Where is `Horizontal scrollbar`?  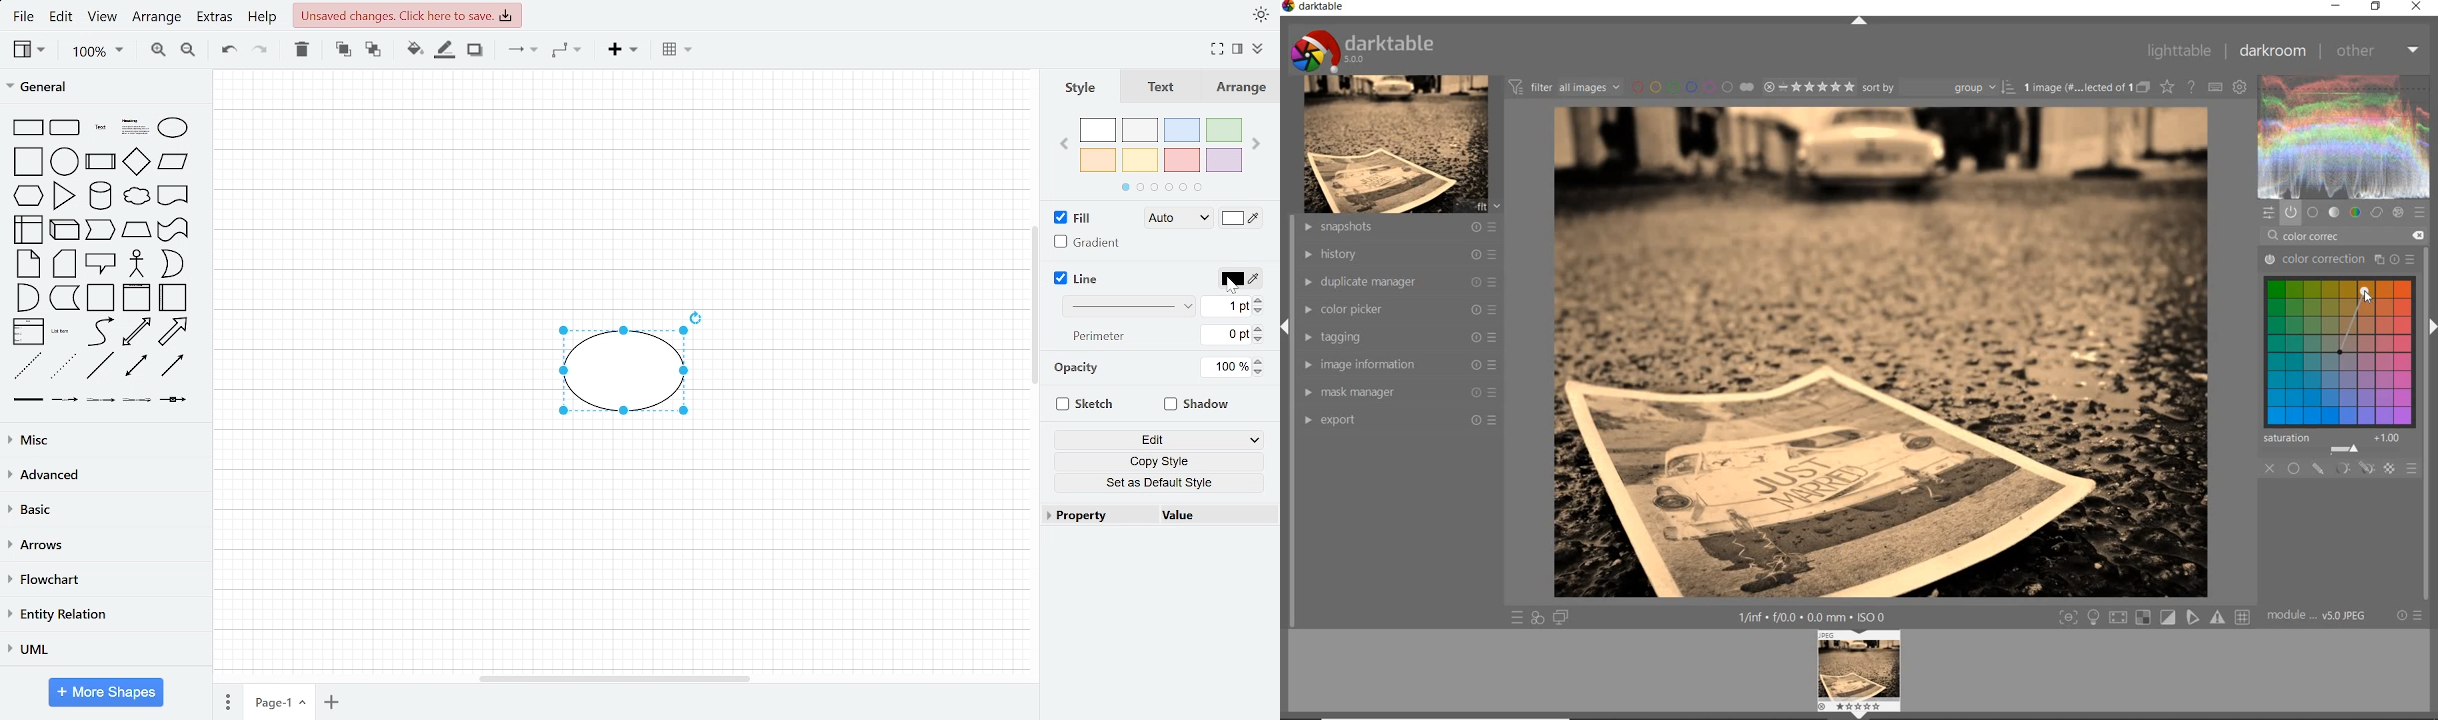 Horizontal scrollbar is located at coordinates (620, 681).